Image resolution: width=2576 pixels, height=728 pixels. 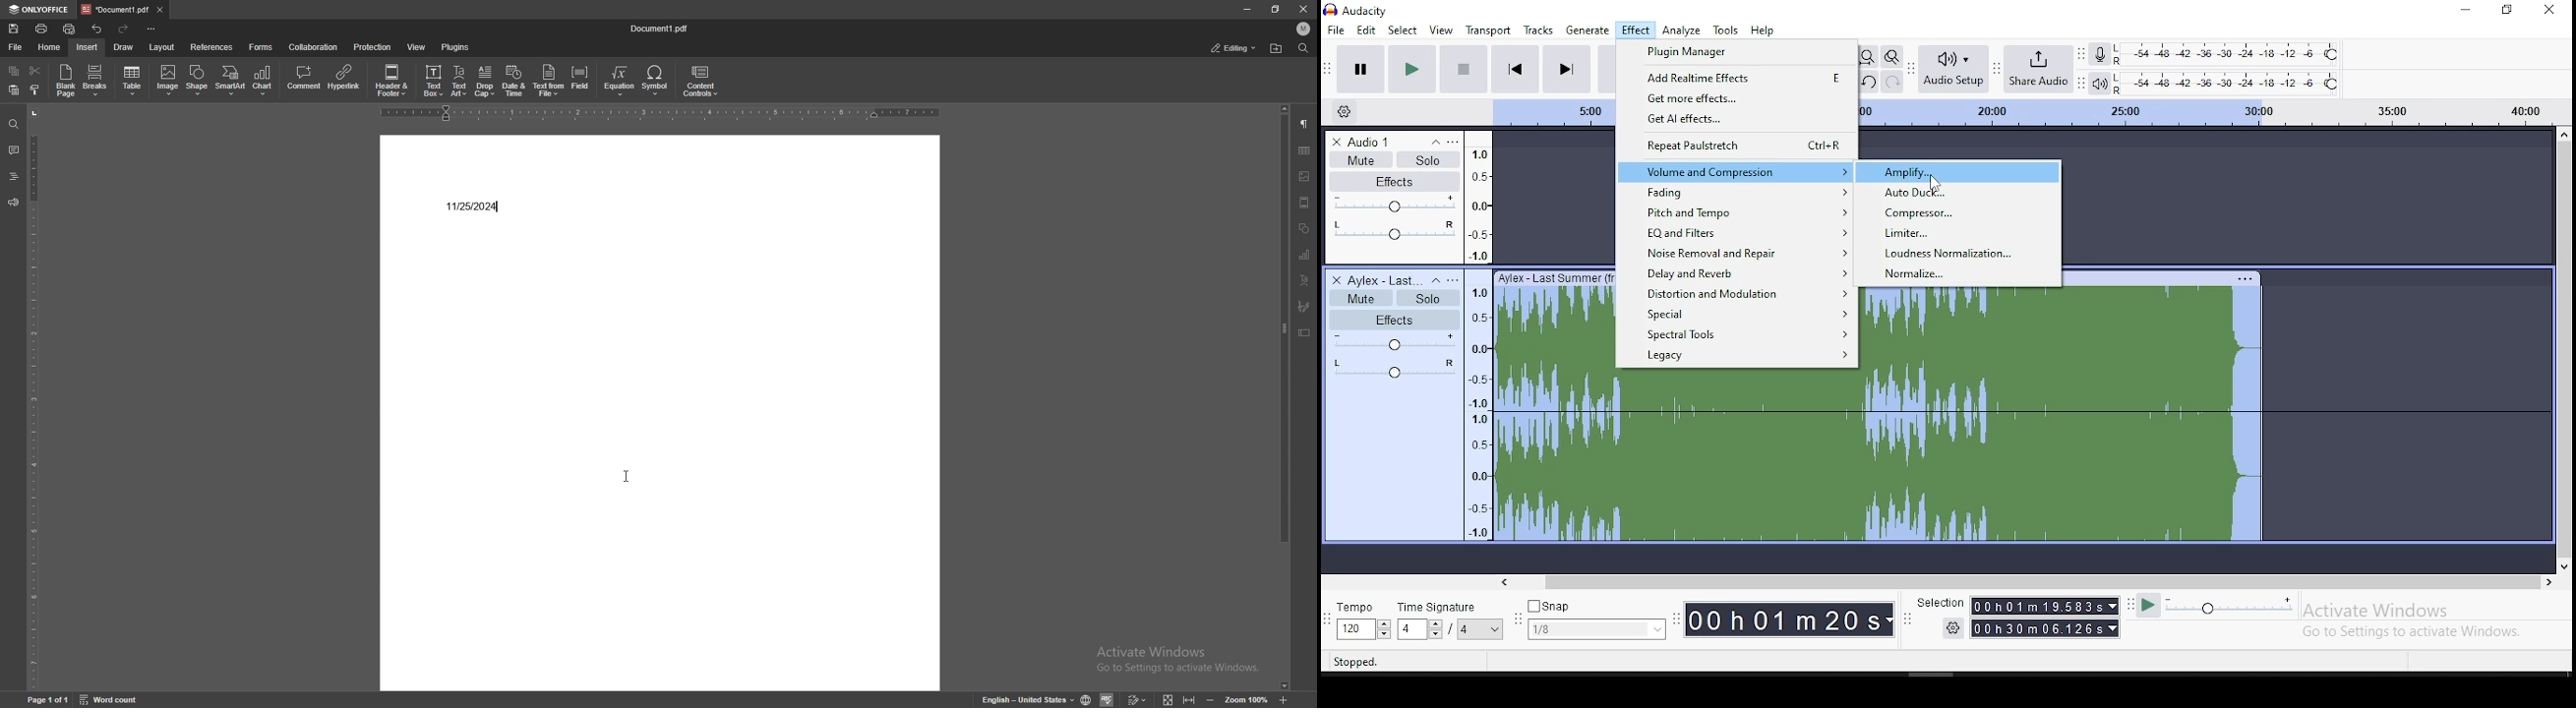 What do you see at coordinates (1867, 82) in the screenshot?
I see `undo` at bounding box center [1867, 82].